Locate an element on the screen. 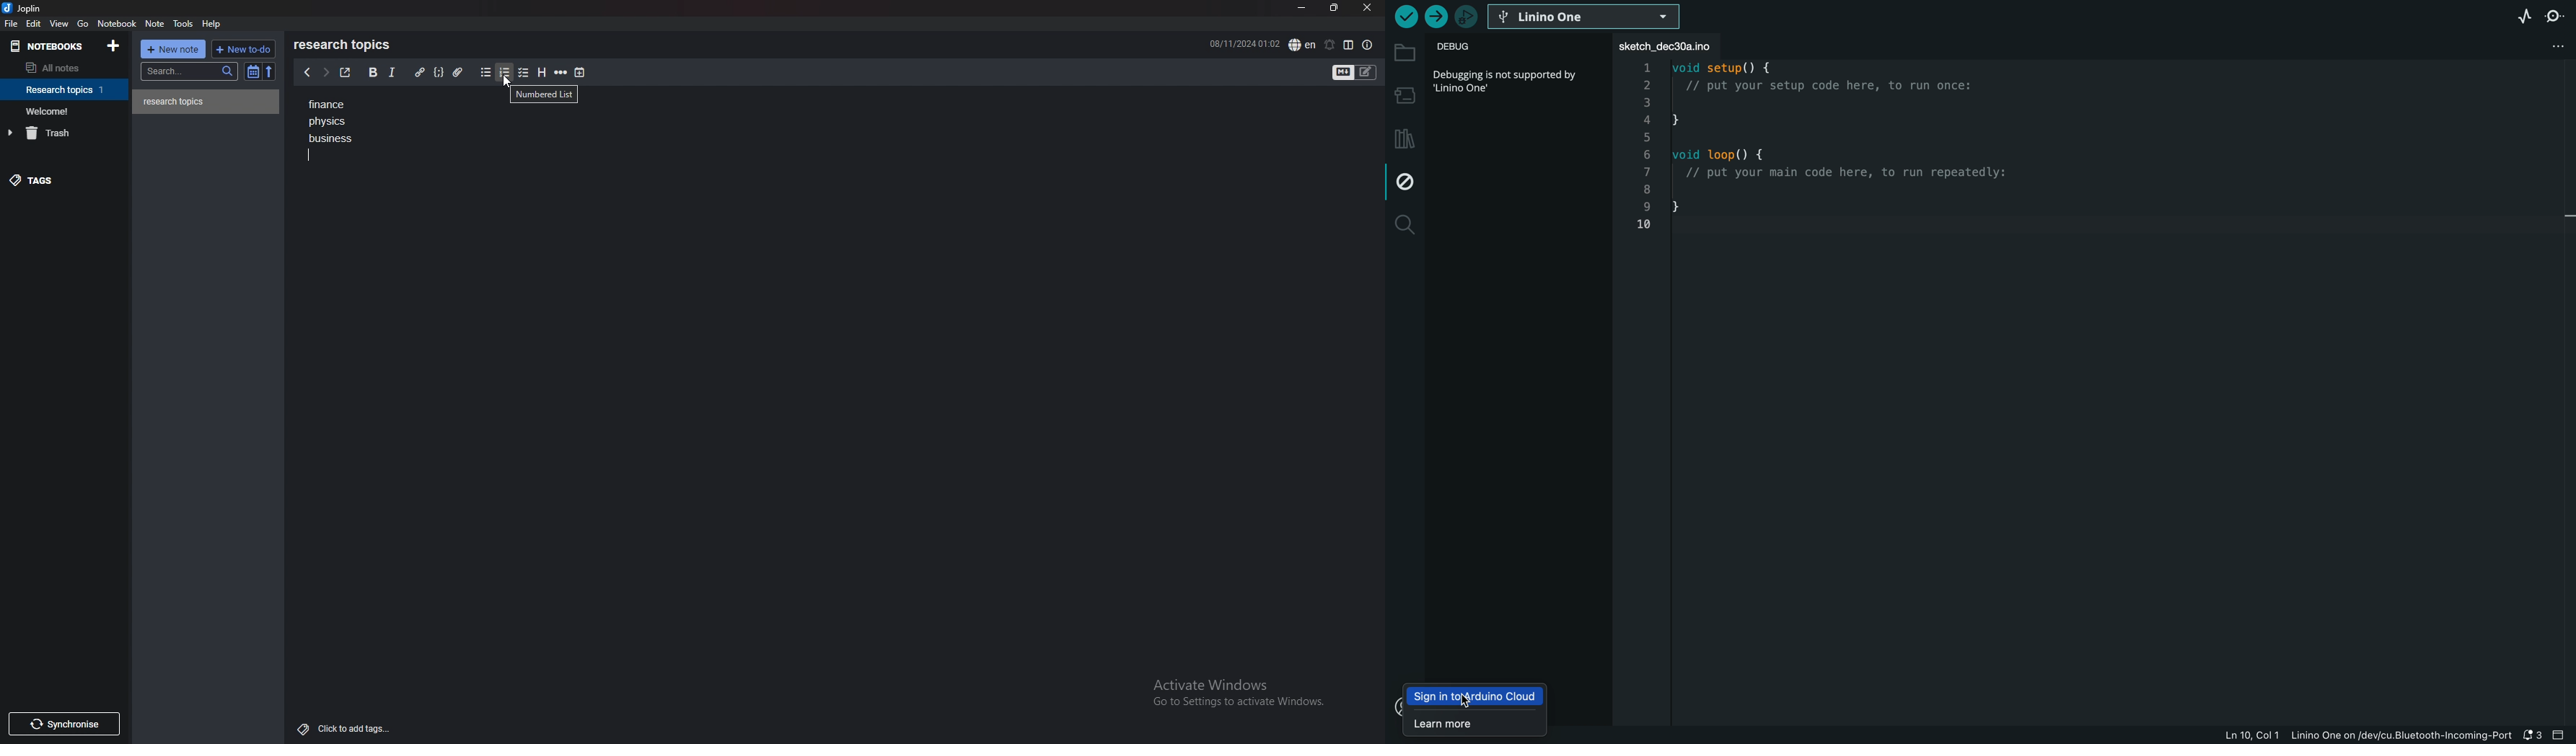  attachment is located at coordinates (457, 71).